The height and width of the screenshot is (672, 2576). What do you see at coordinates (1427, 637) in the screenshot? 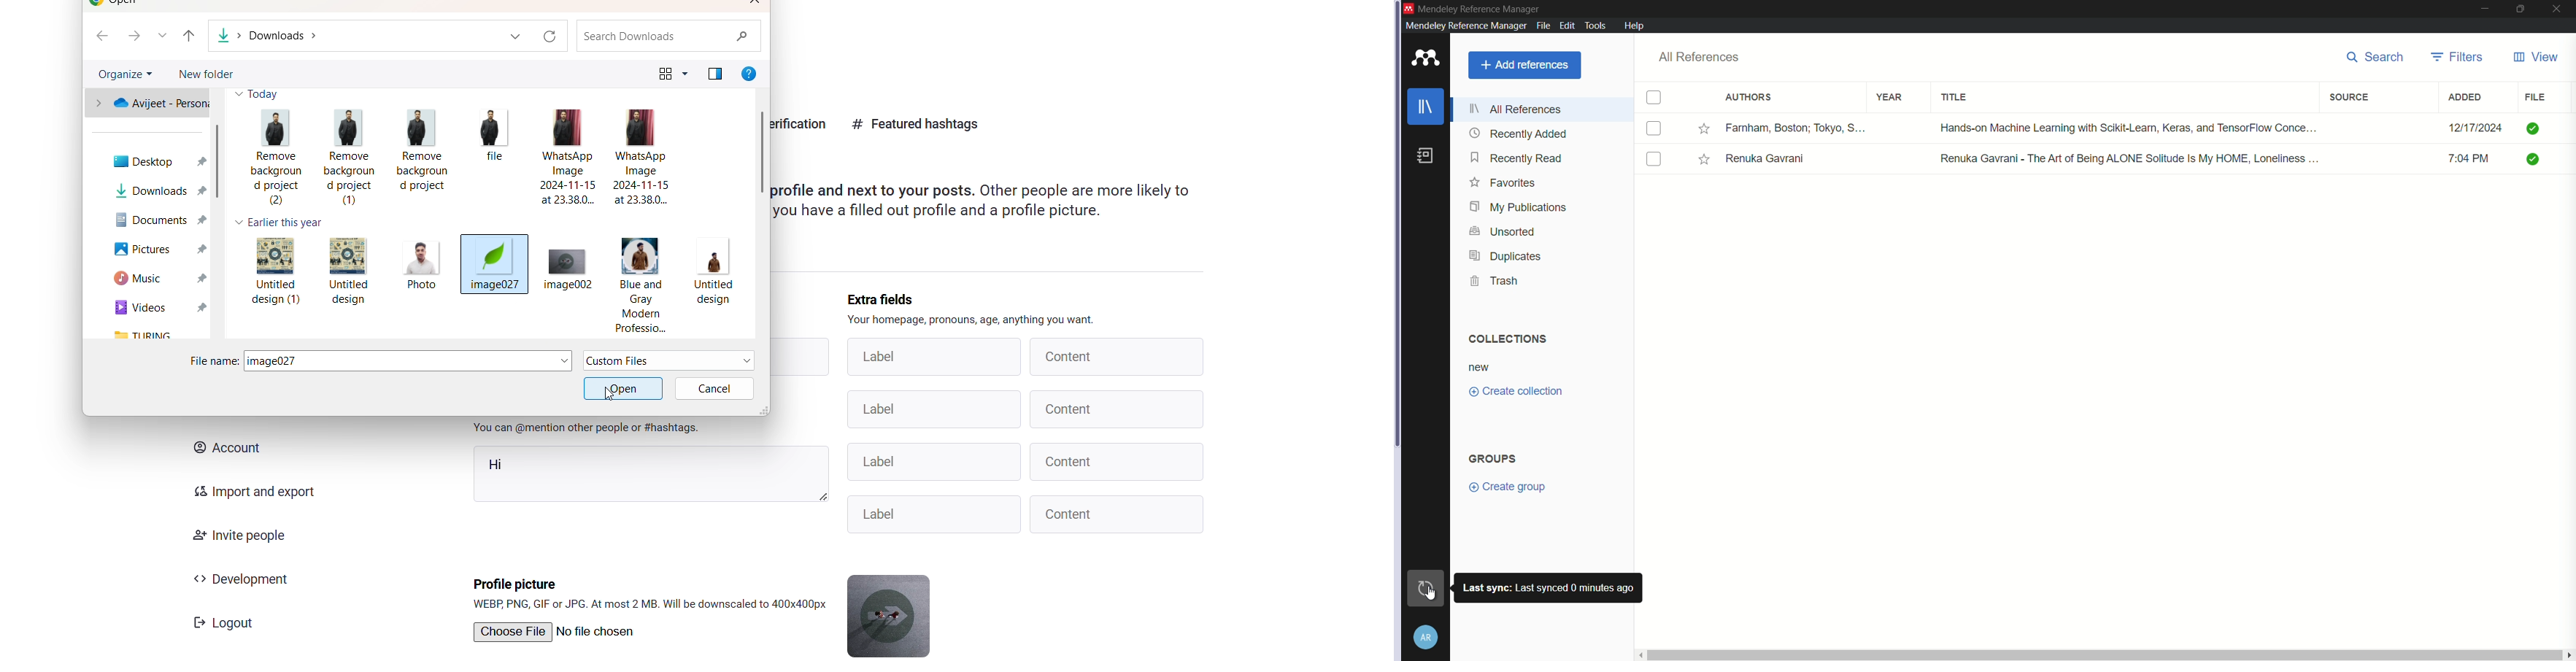
I see `account and help` at bounding box center [1427, 637].